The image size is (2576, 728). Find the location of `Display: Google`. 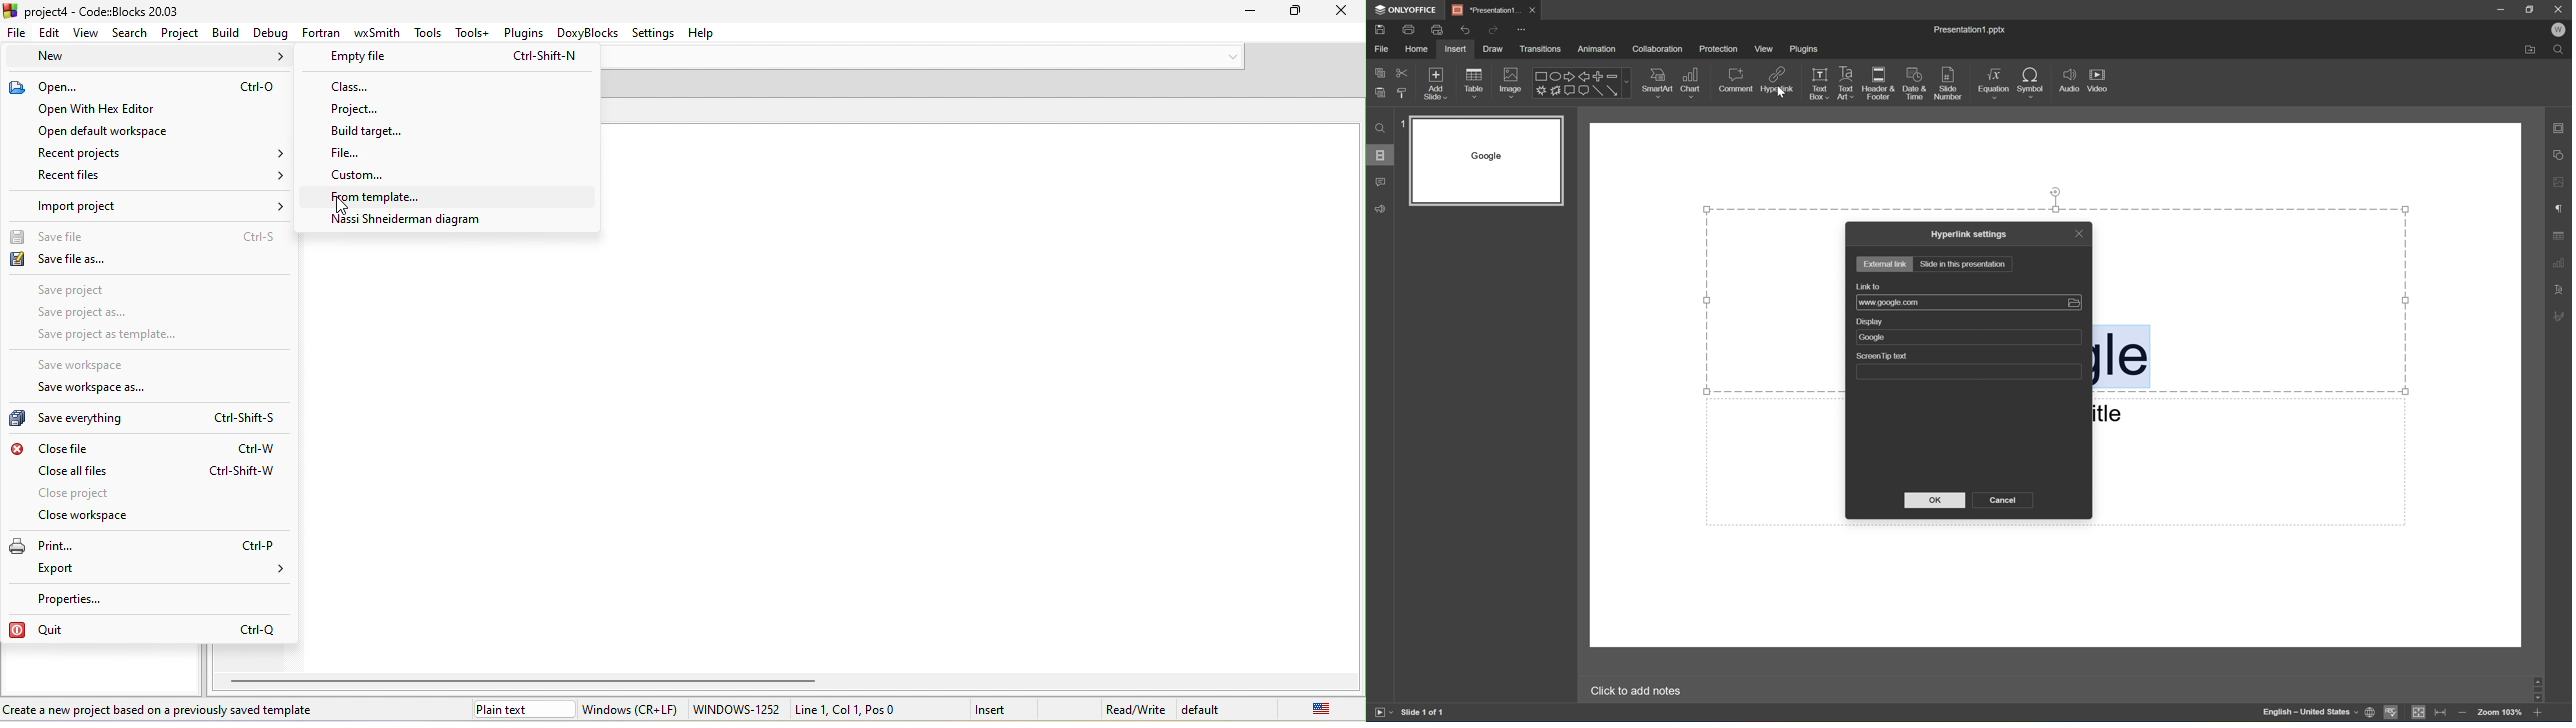

Display: Google is located at coordinates (1968, 331).